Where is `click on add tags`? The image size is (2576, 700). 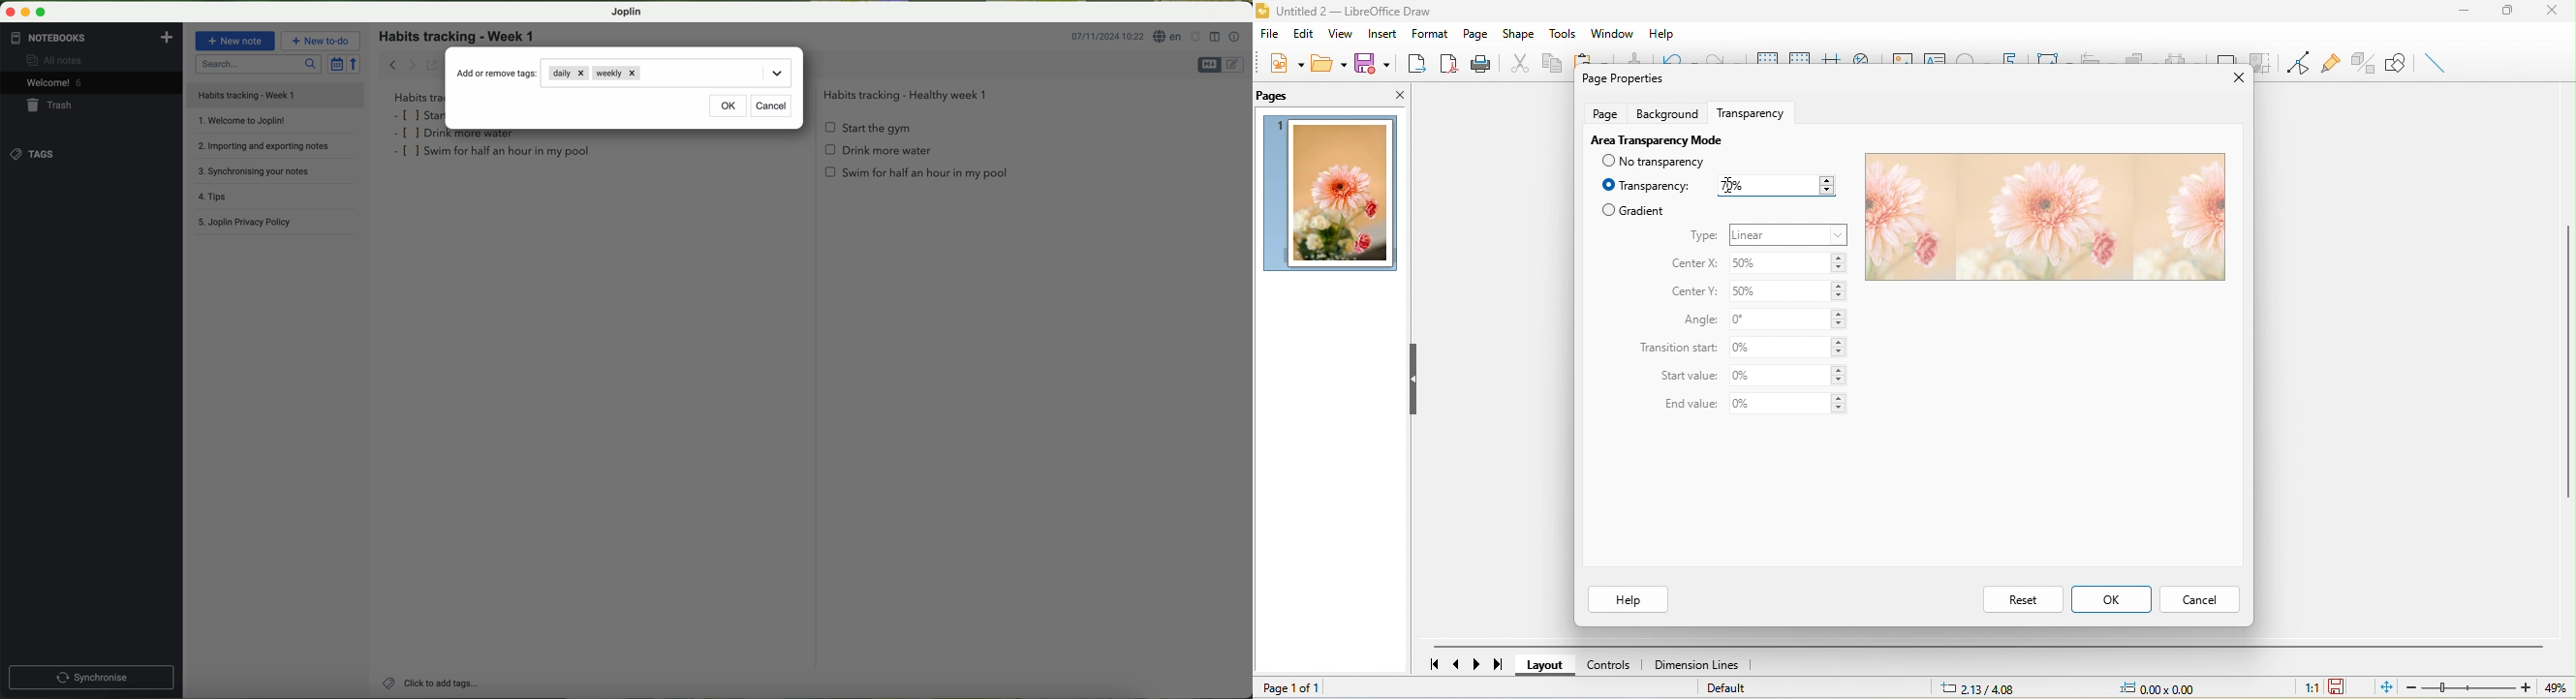
click on add tags is located at coordinates (428, 682).